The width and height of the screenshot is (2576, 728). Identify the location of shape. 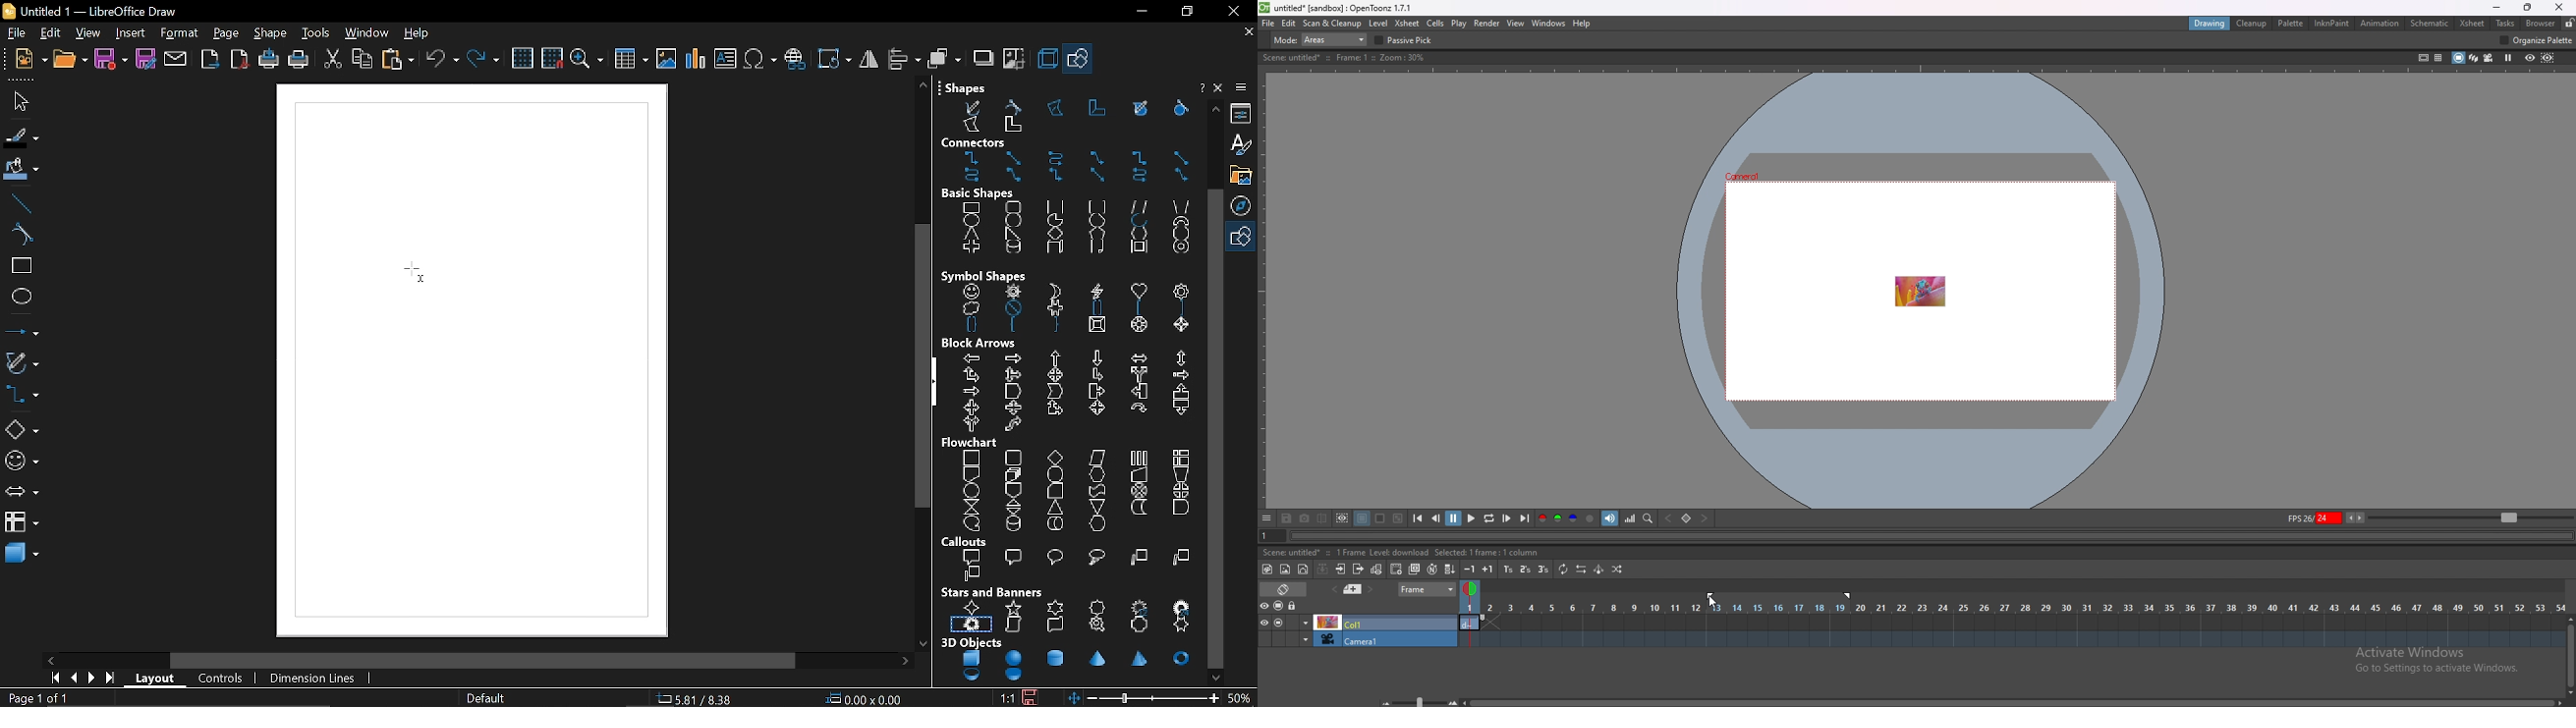
(272, 34).